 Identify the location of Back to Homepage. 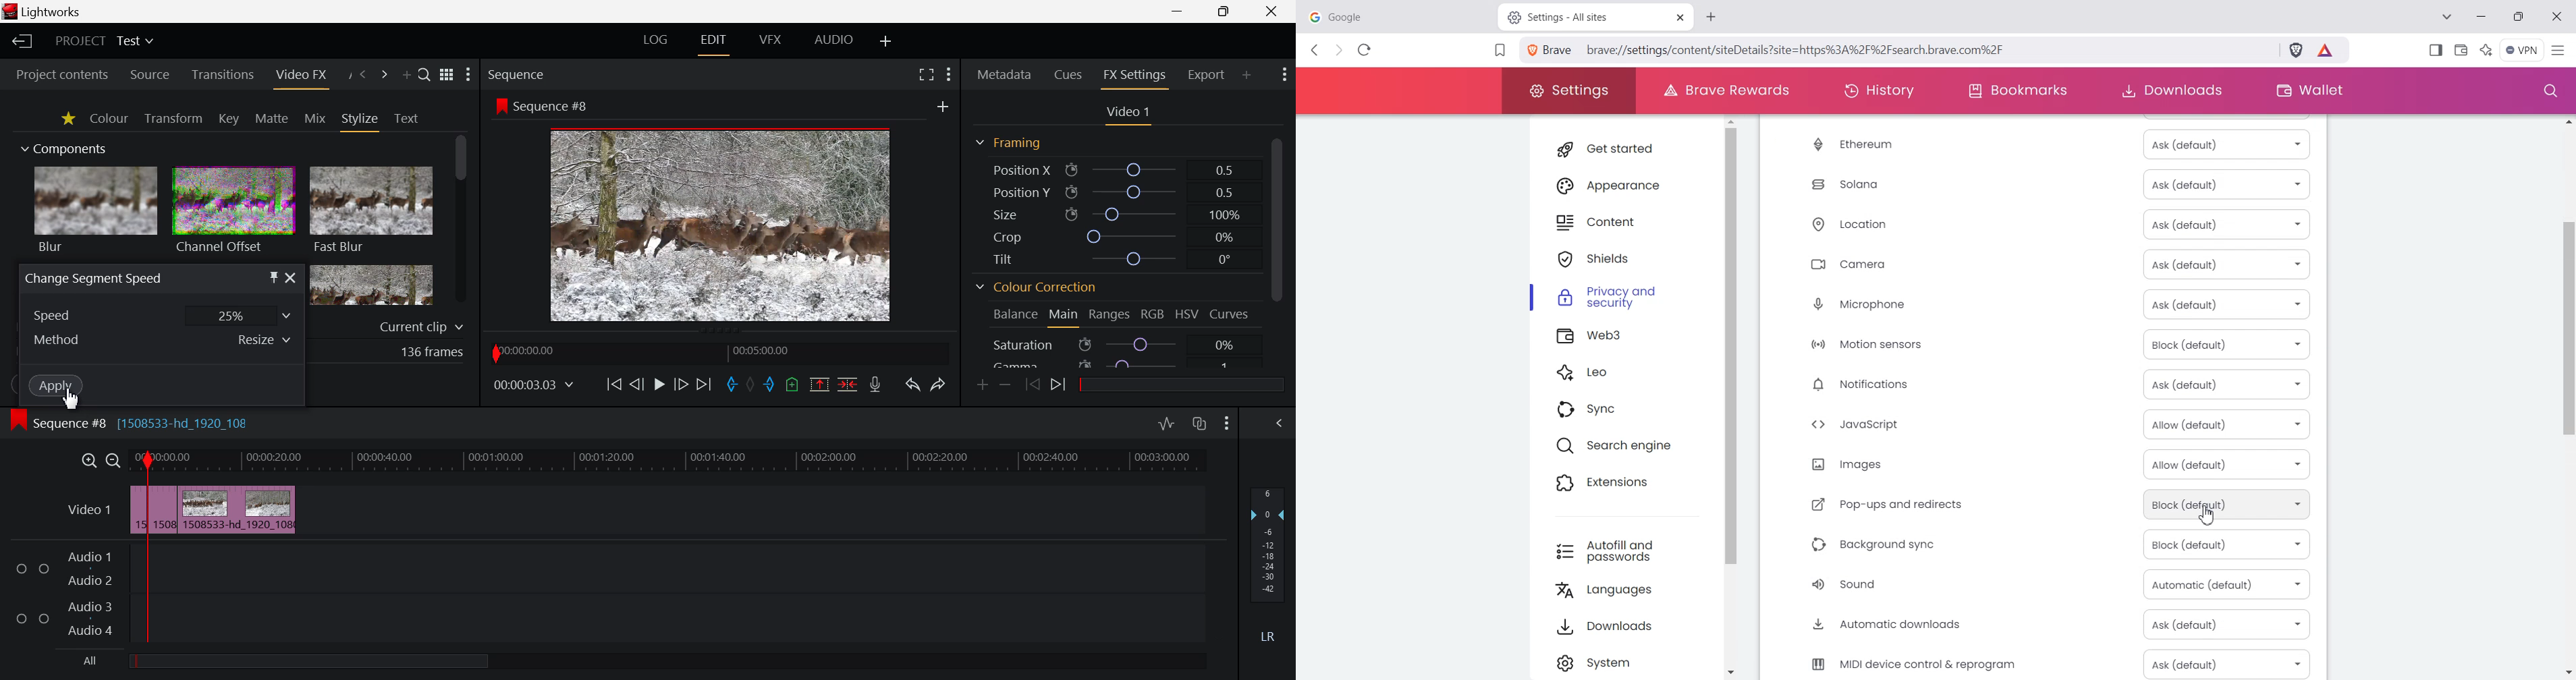
(22, 42).